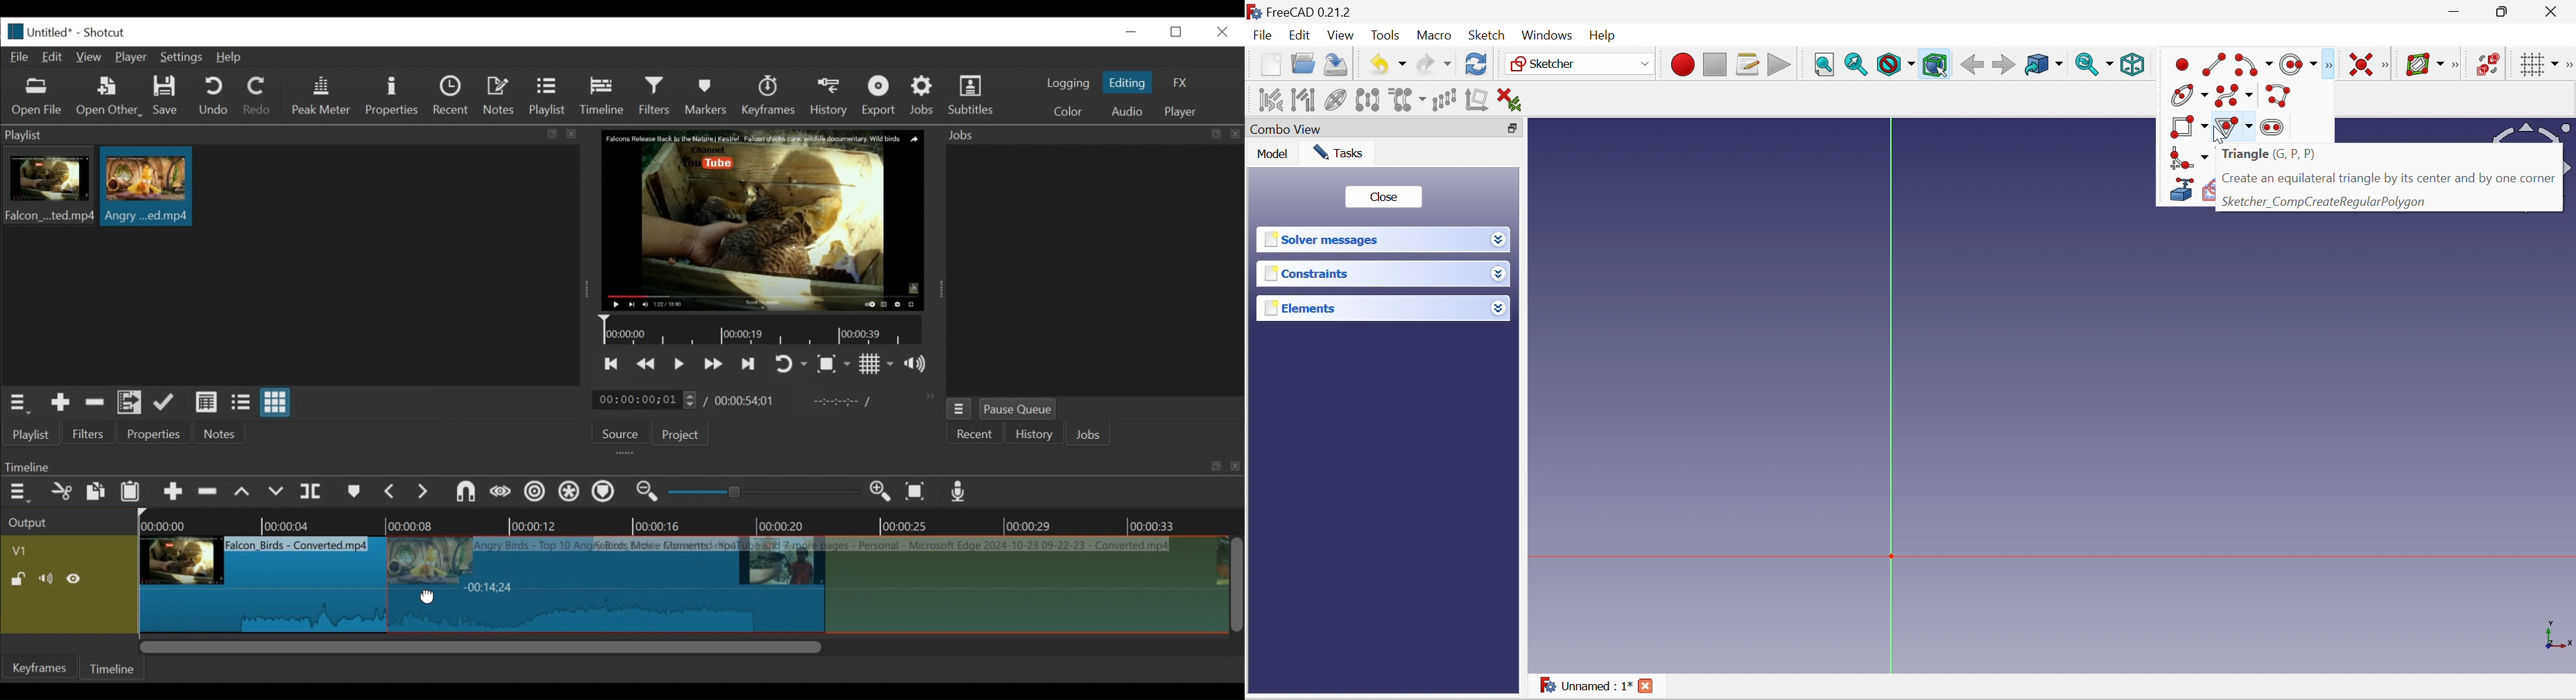 Image resolution: width=2576 pixels, height=700 pixels. Describe the element at coordinates (41, 668) in the screenshot. I see `Keyframes` at that location.